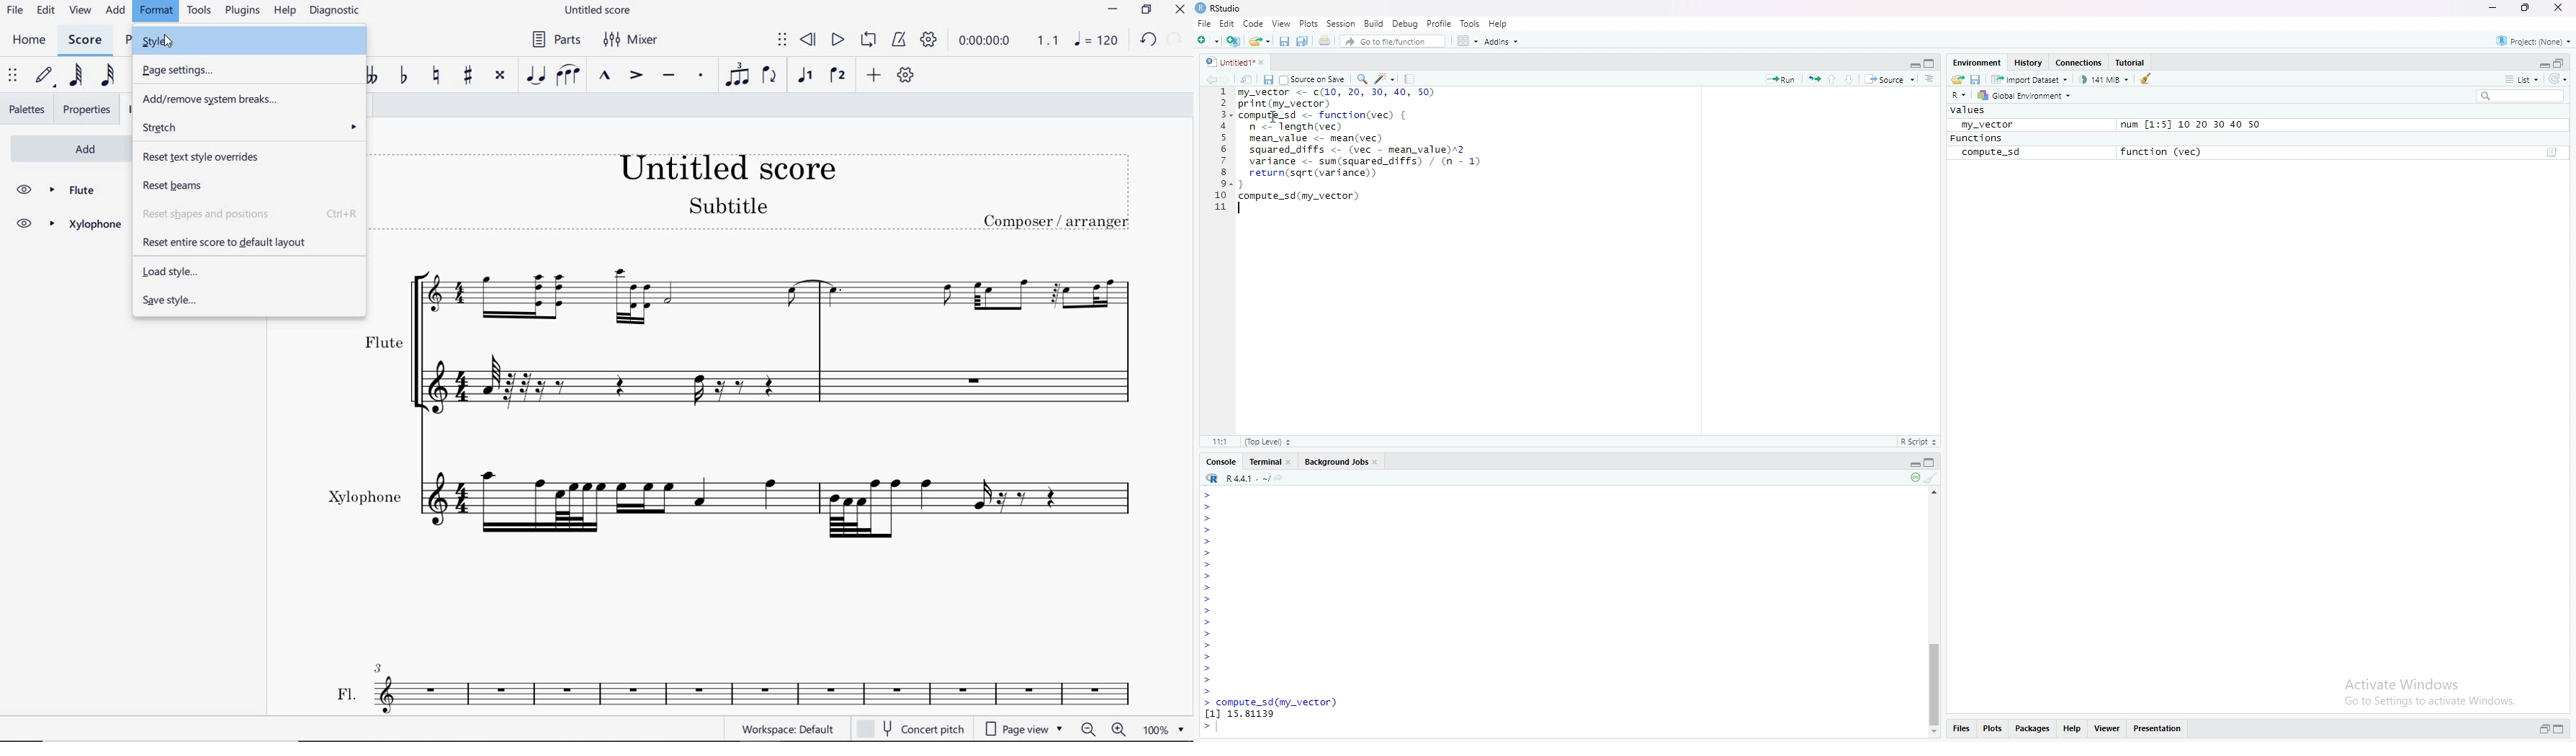 The height and width of the screenshot is (756, 2576). What do you see at coordinates (2024, 96) in the screenshot?
I see `Global Environment` at bounding box center [2024, 96].